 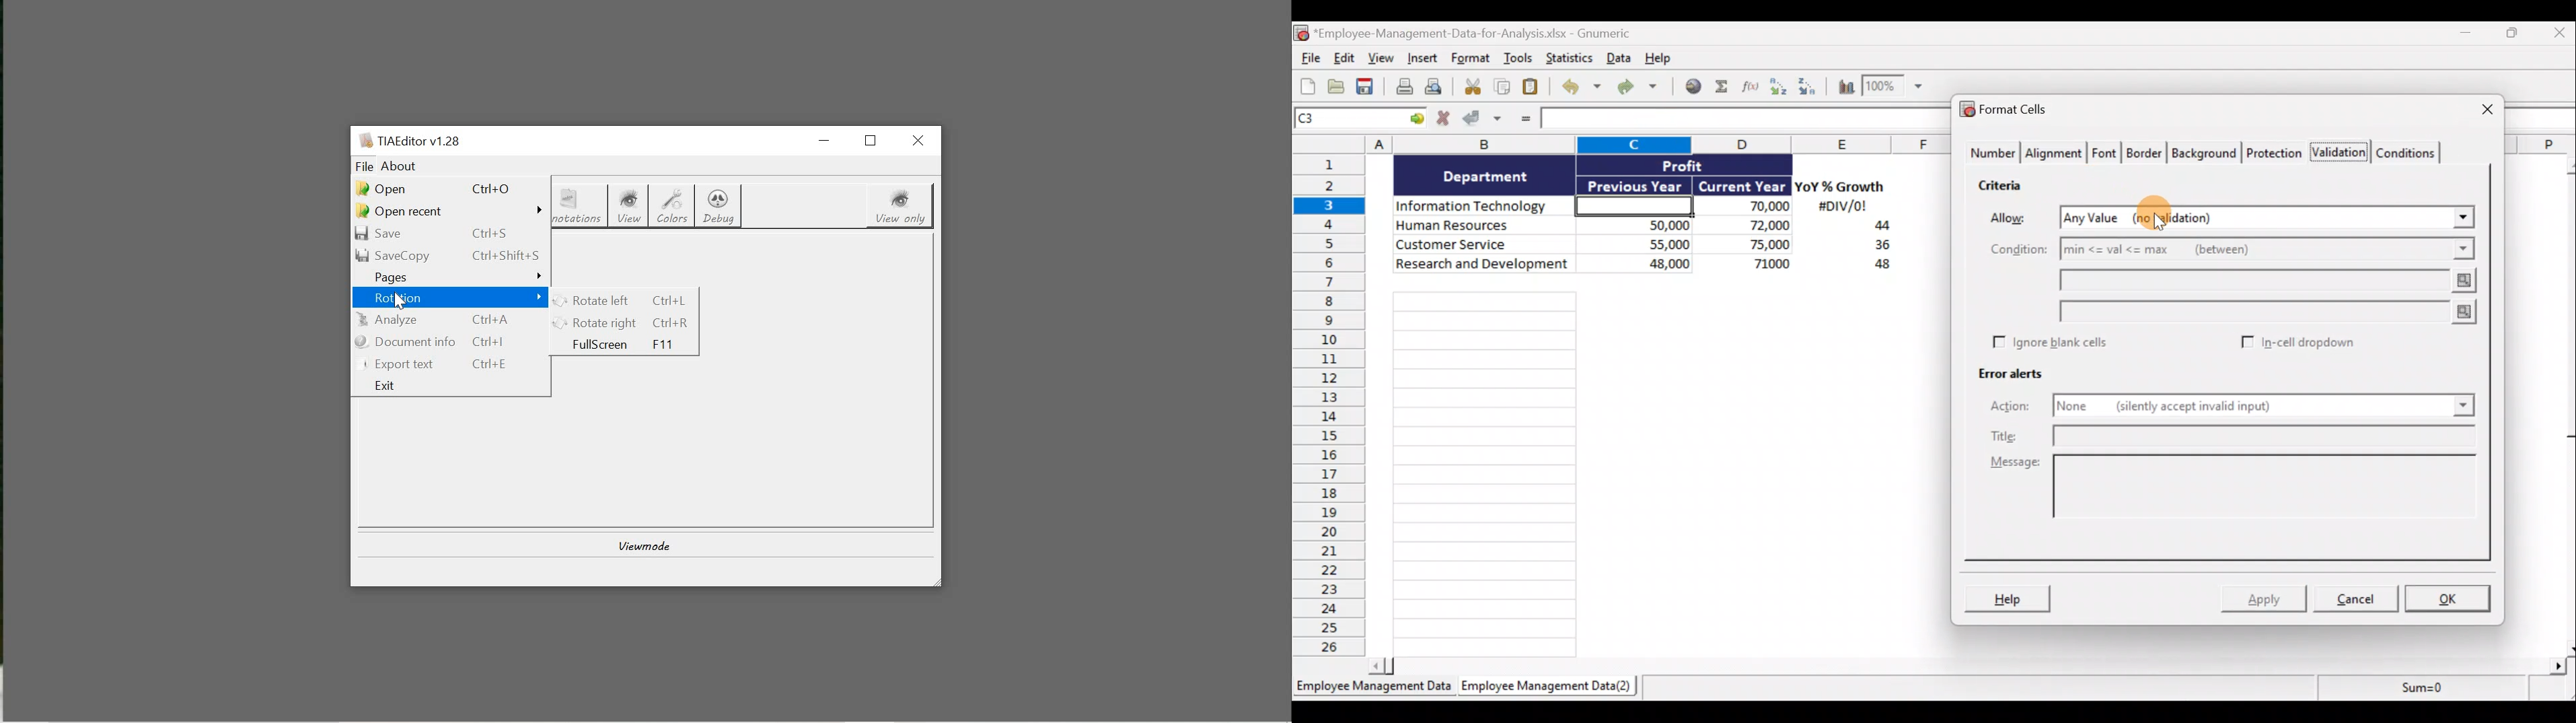 What do you see at coordinates (720, 206) in the screenshot?
I see `debug` at bounding box center [720, 206].